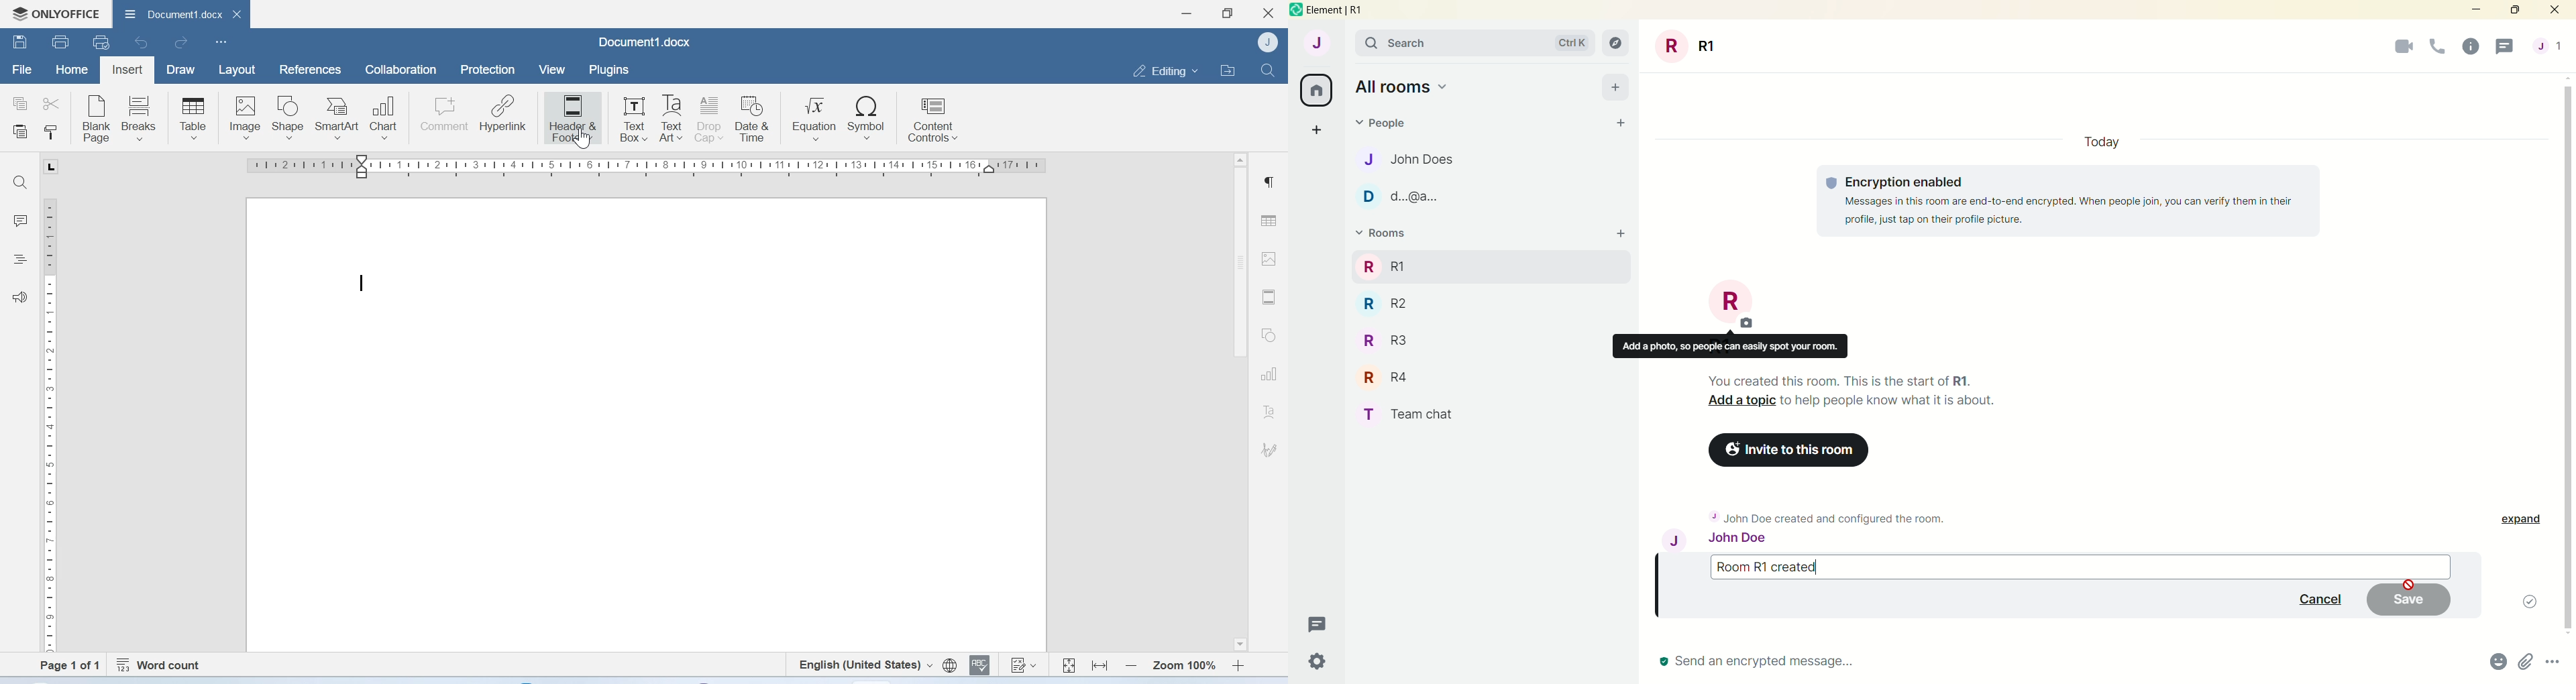  What do you see at coordinates (1729, 541) in the screenshot?
I see `John Doe` at bounding box center [1729, 541].